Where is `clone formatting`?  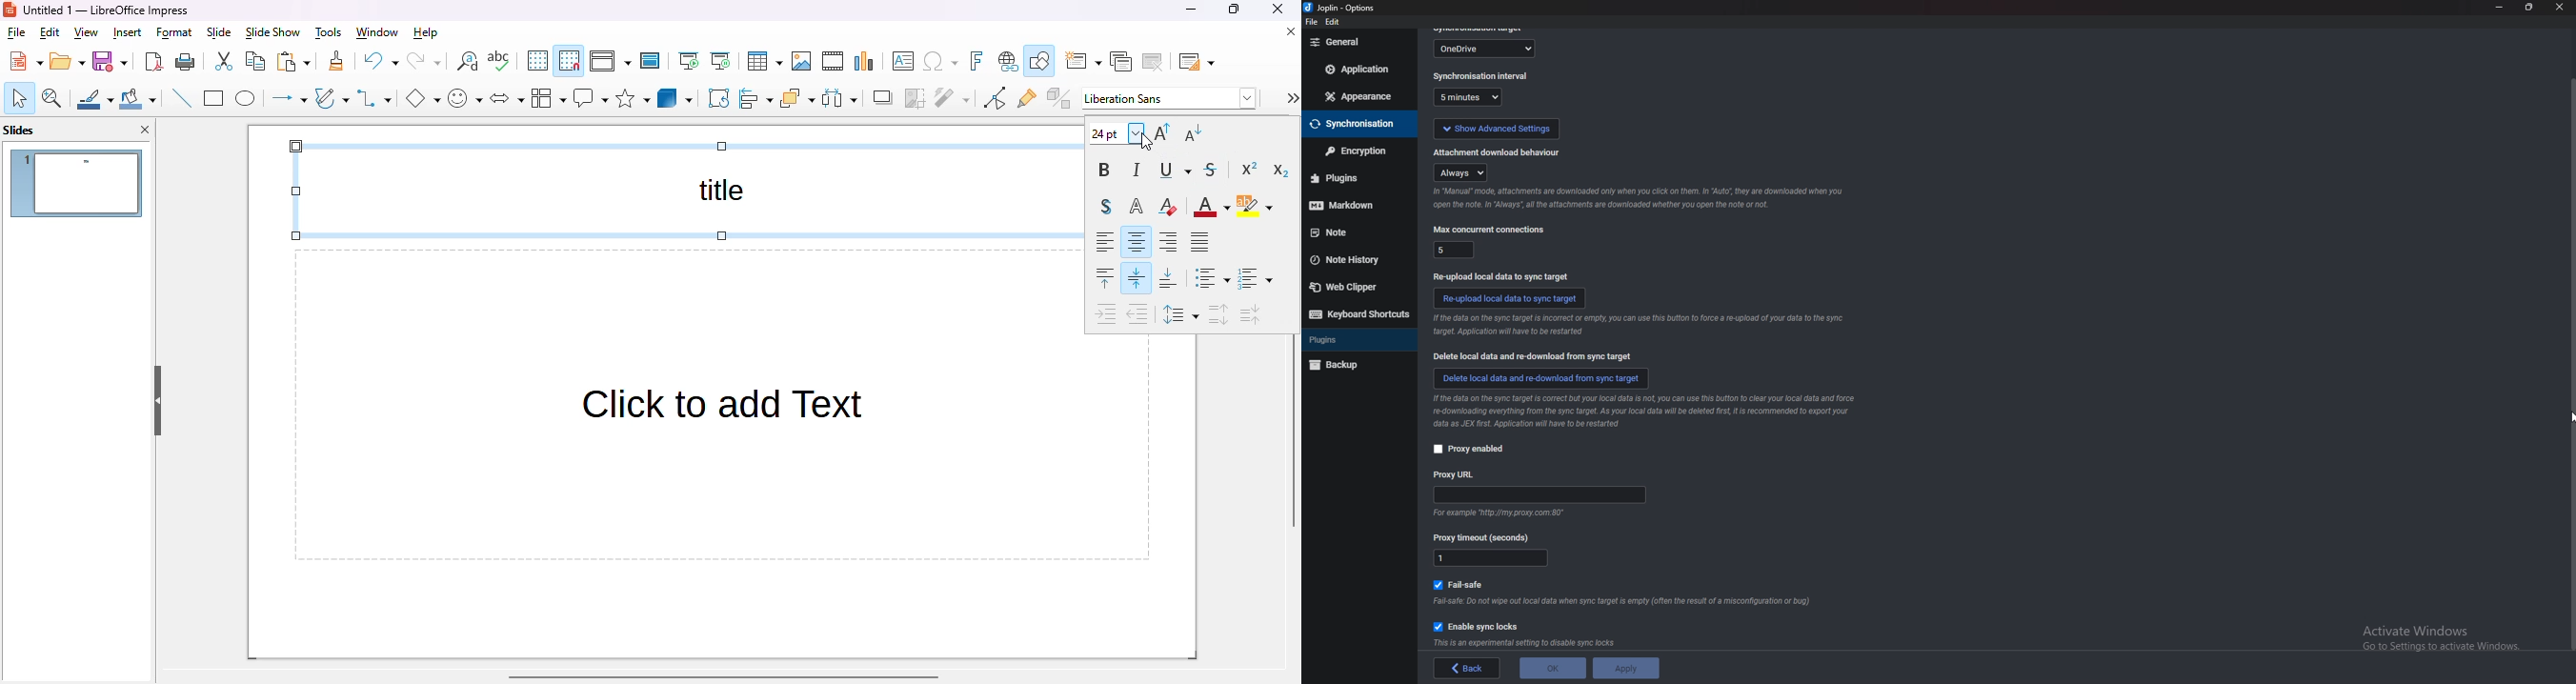
clone formatting is located at coordinates (336, 61).